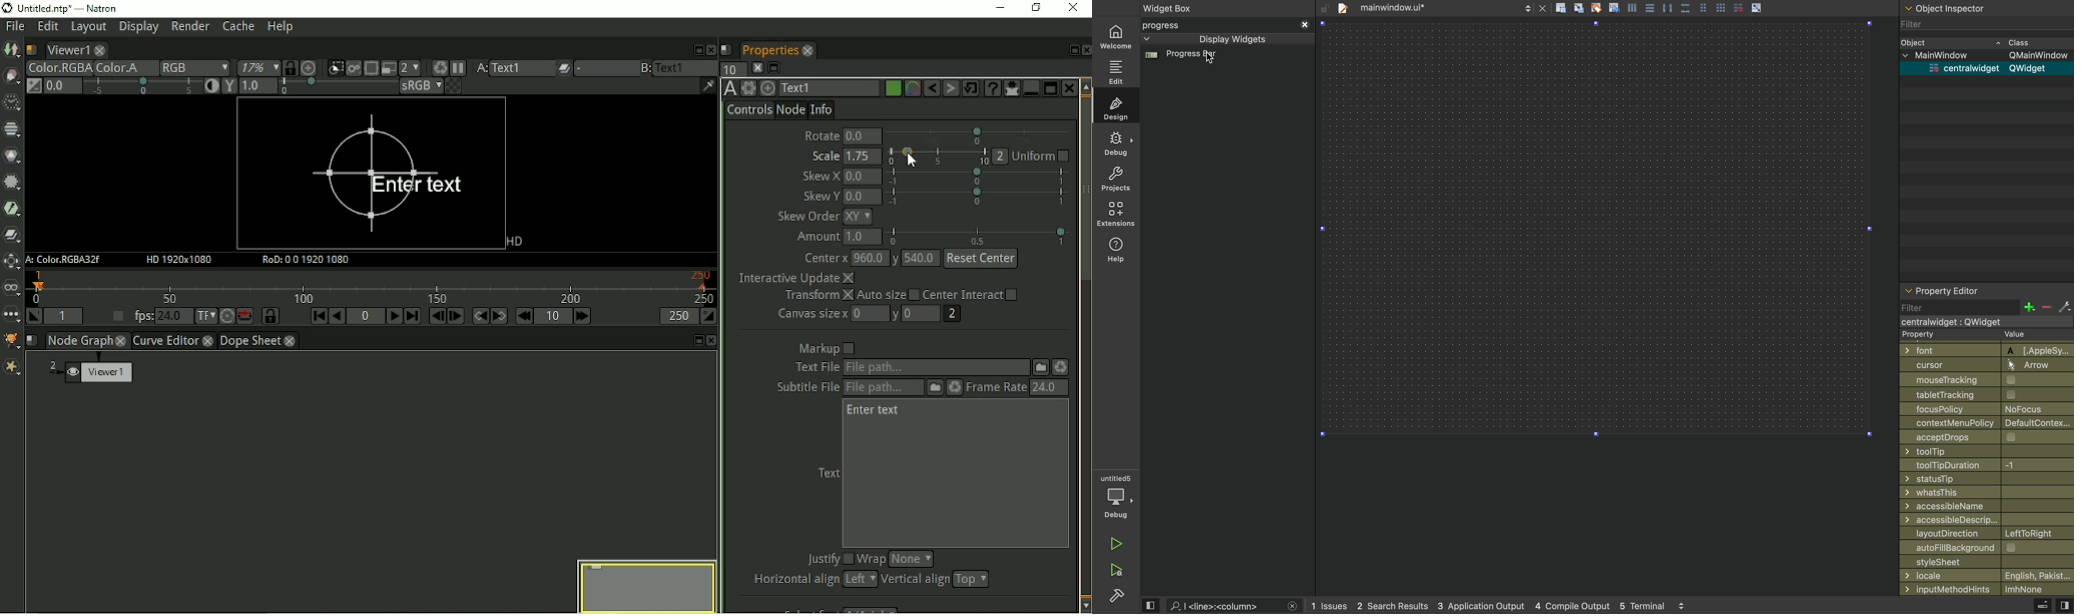  Describe the element at coordinates (1979, 451) in the screenshot. I see `tooltip` at that location.